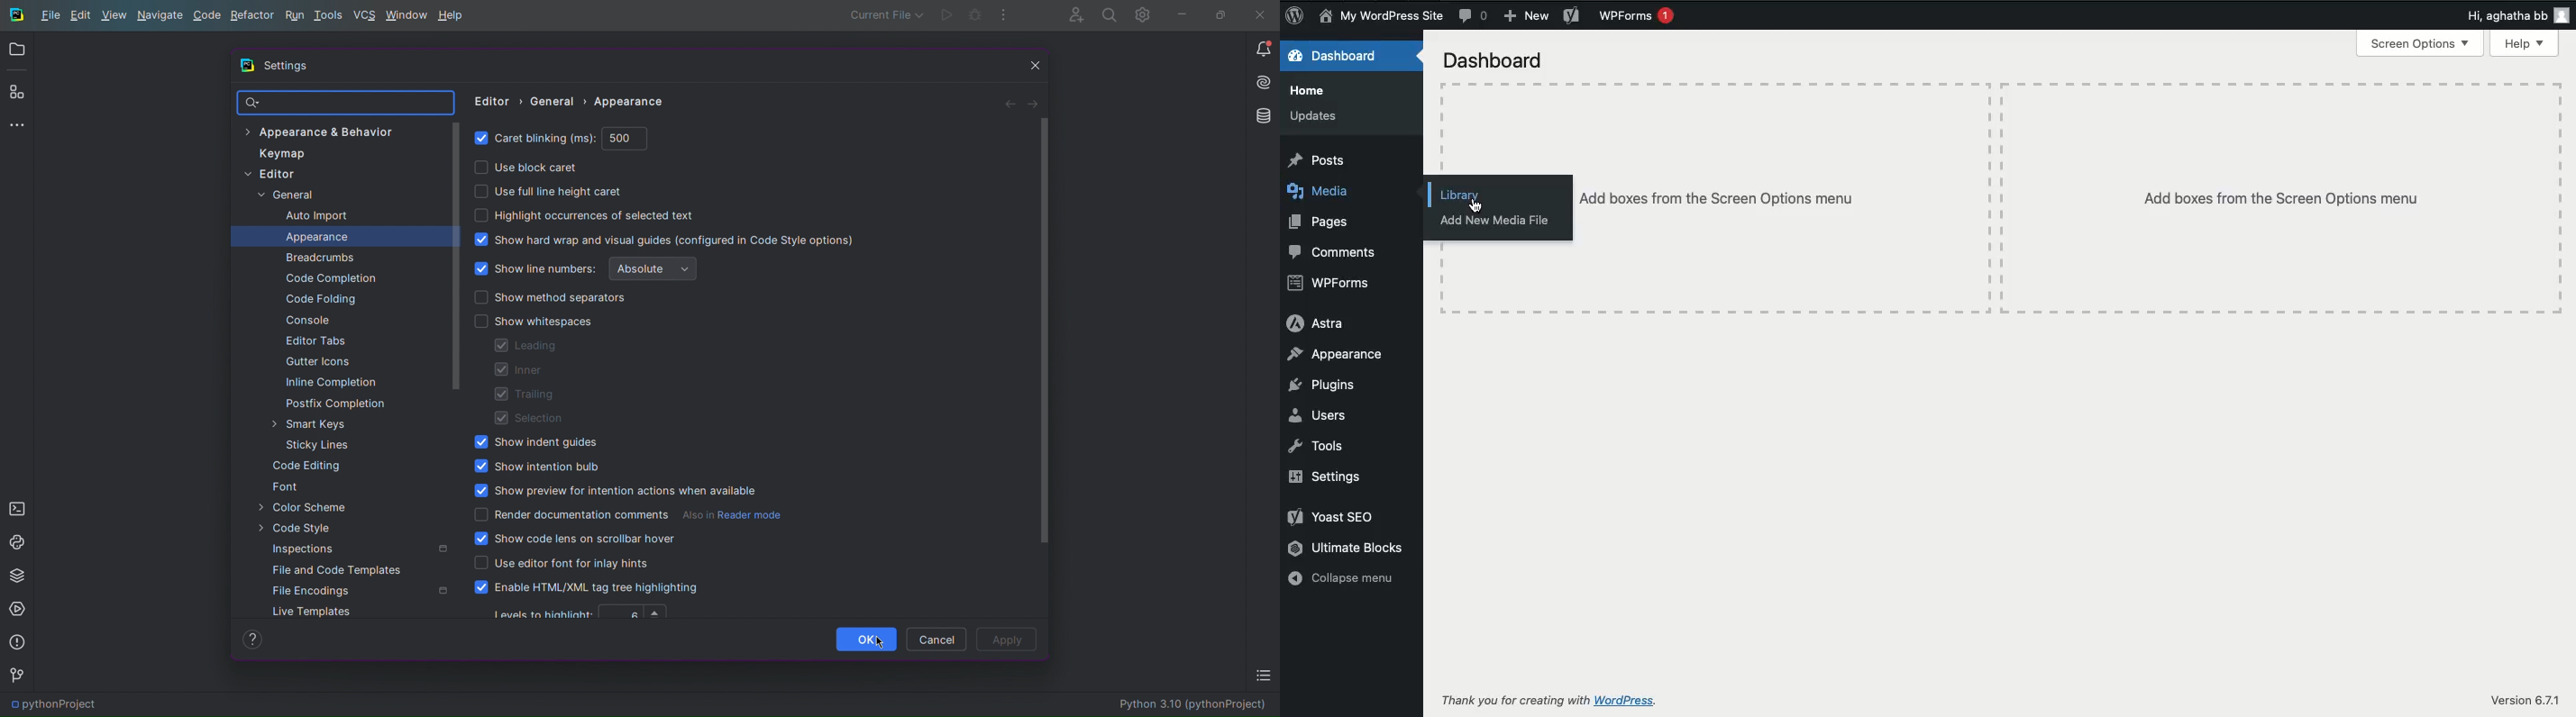  What do you see at coordinates (1323, 413) in the screenshot?
I see `Users` at bounding box center [1323, 413].